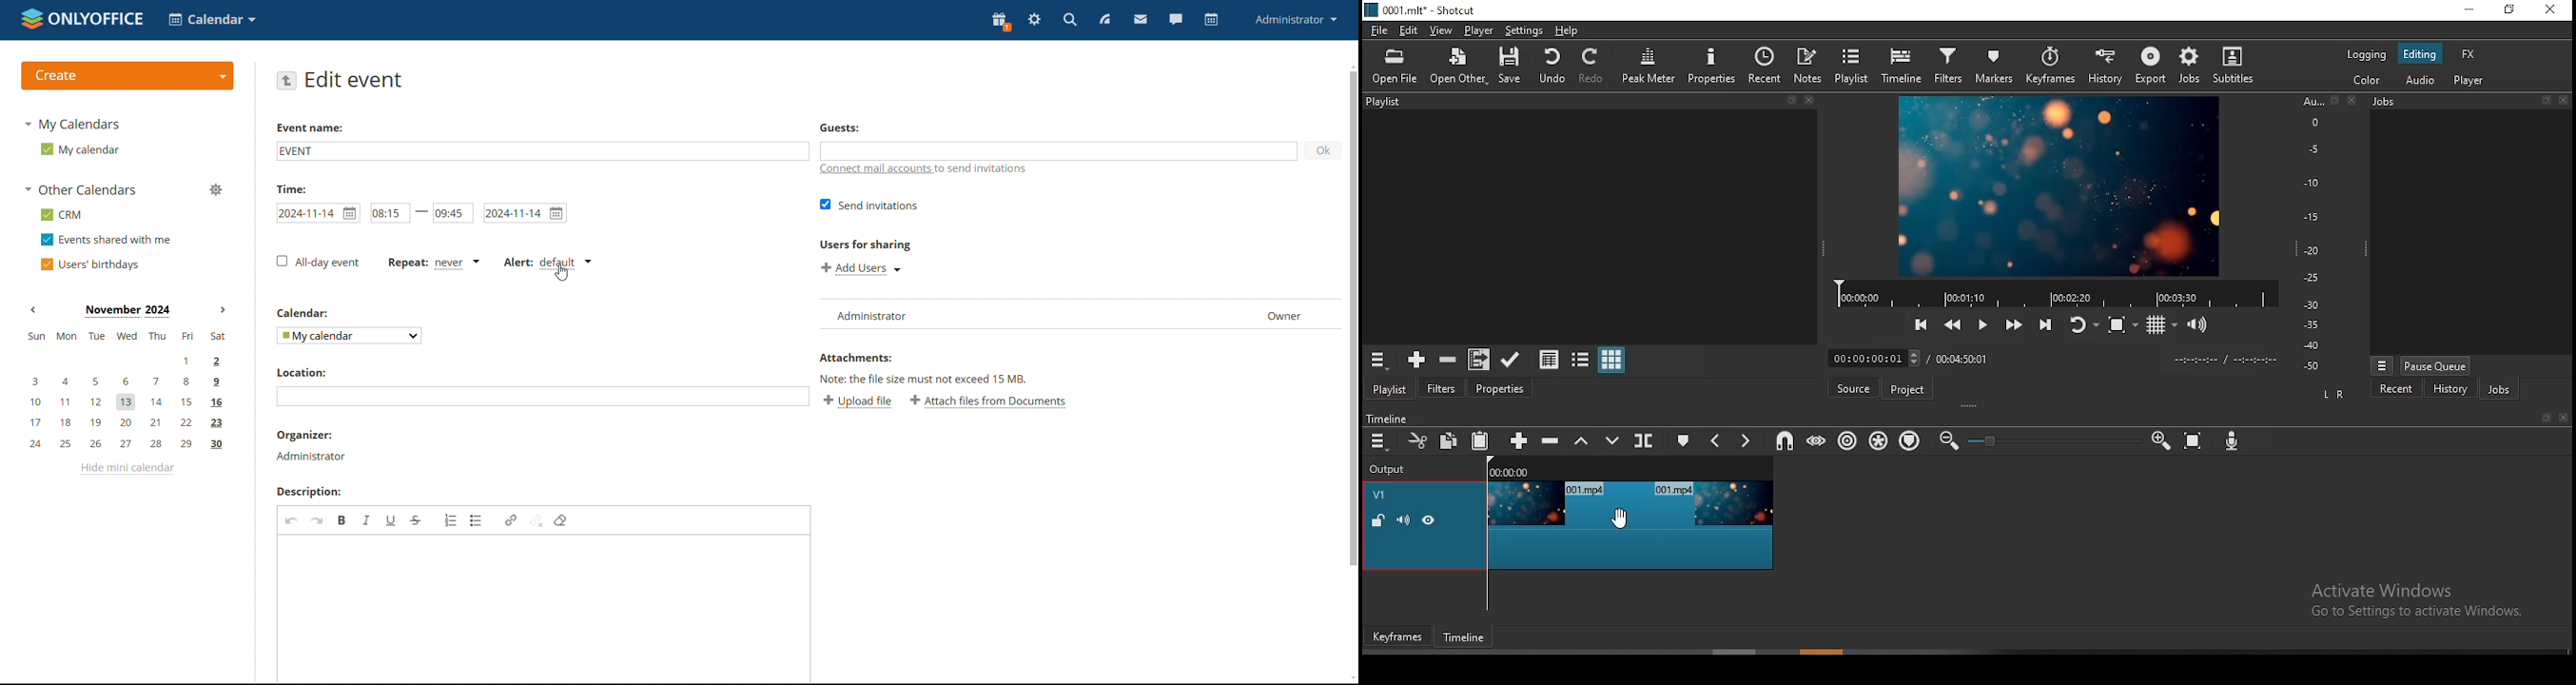 The width and height of the screenshot is (2576, 700). Describe the element at coordinates (1397, 636) in the screenshot. I see `keyframes` at that location.